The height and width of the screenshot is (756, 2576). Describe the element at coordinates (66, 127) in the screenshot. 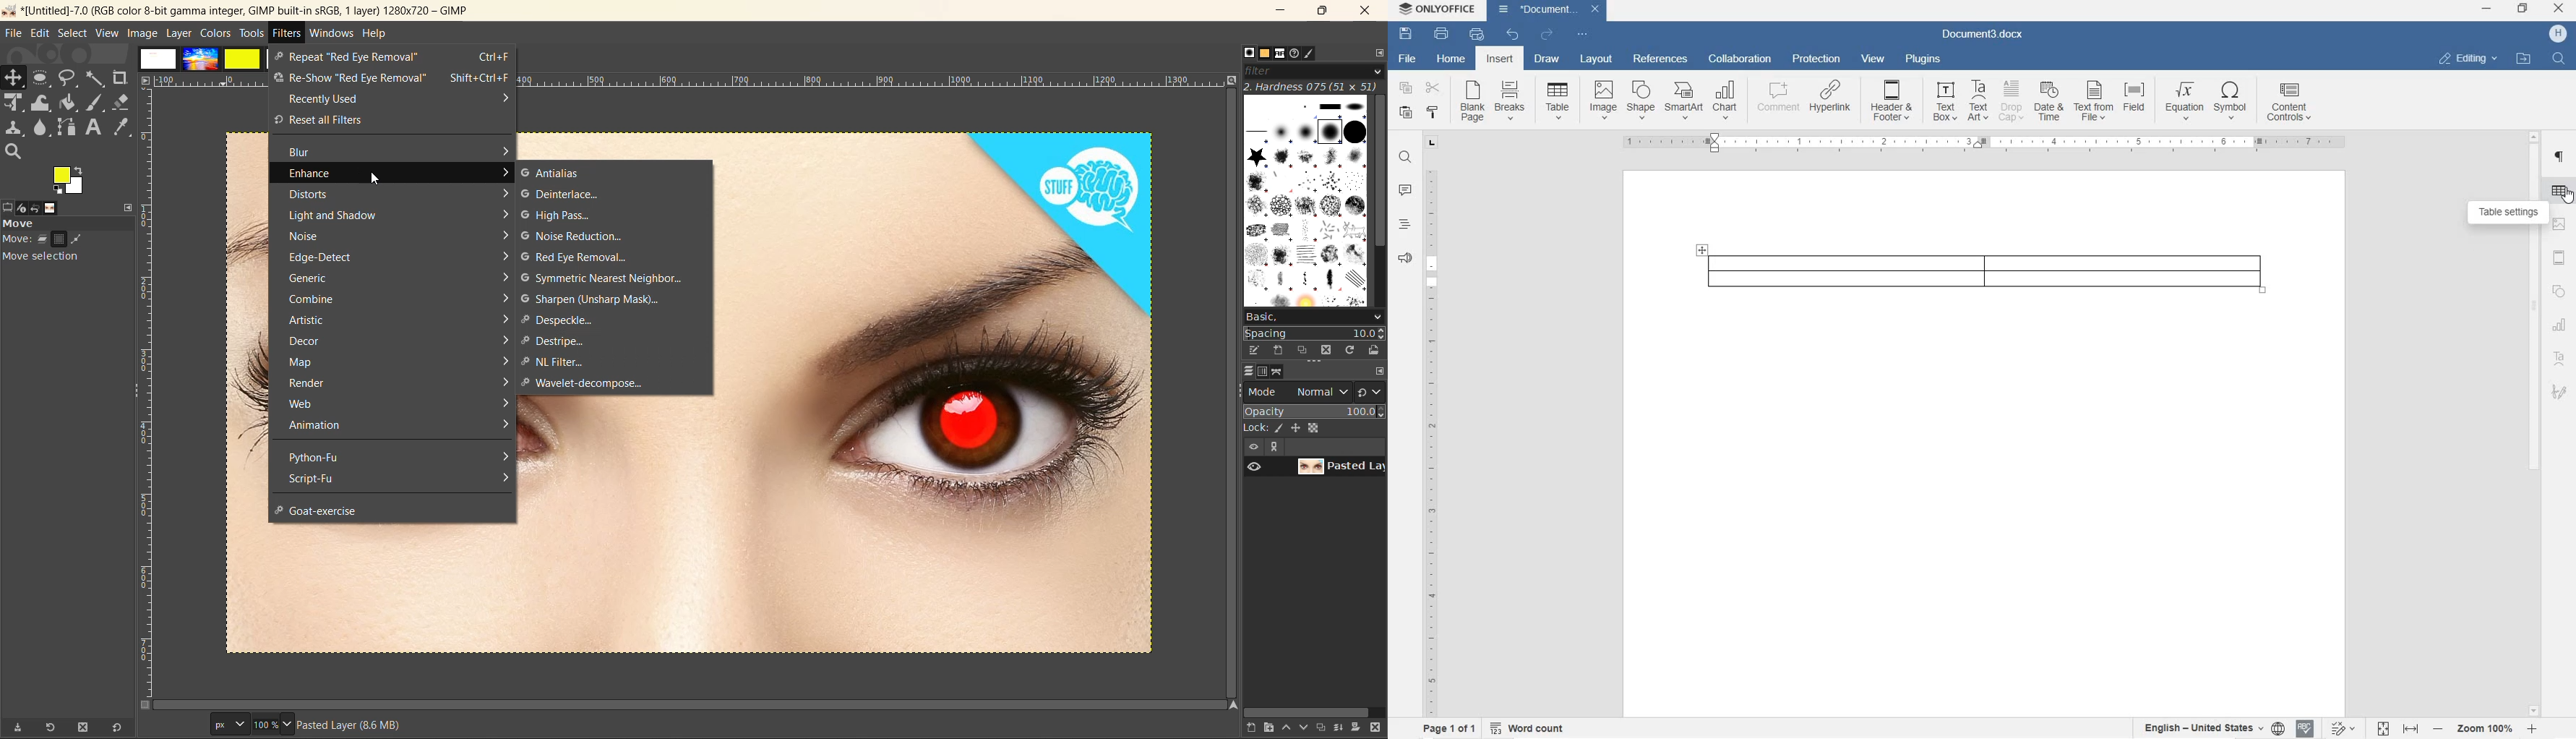

I see `path tool` at that location.